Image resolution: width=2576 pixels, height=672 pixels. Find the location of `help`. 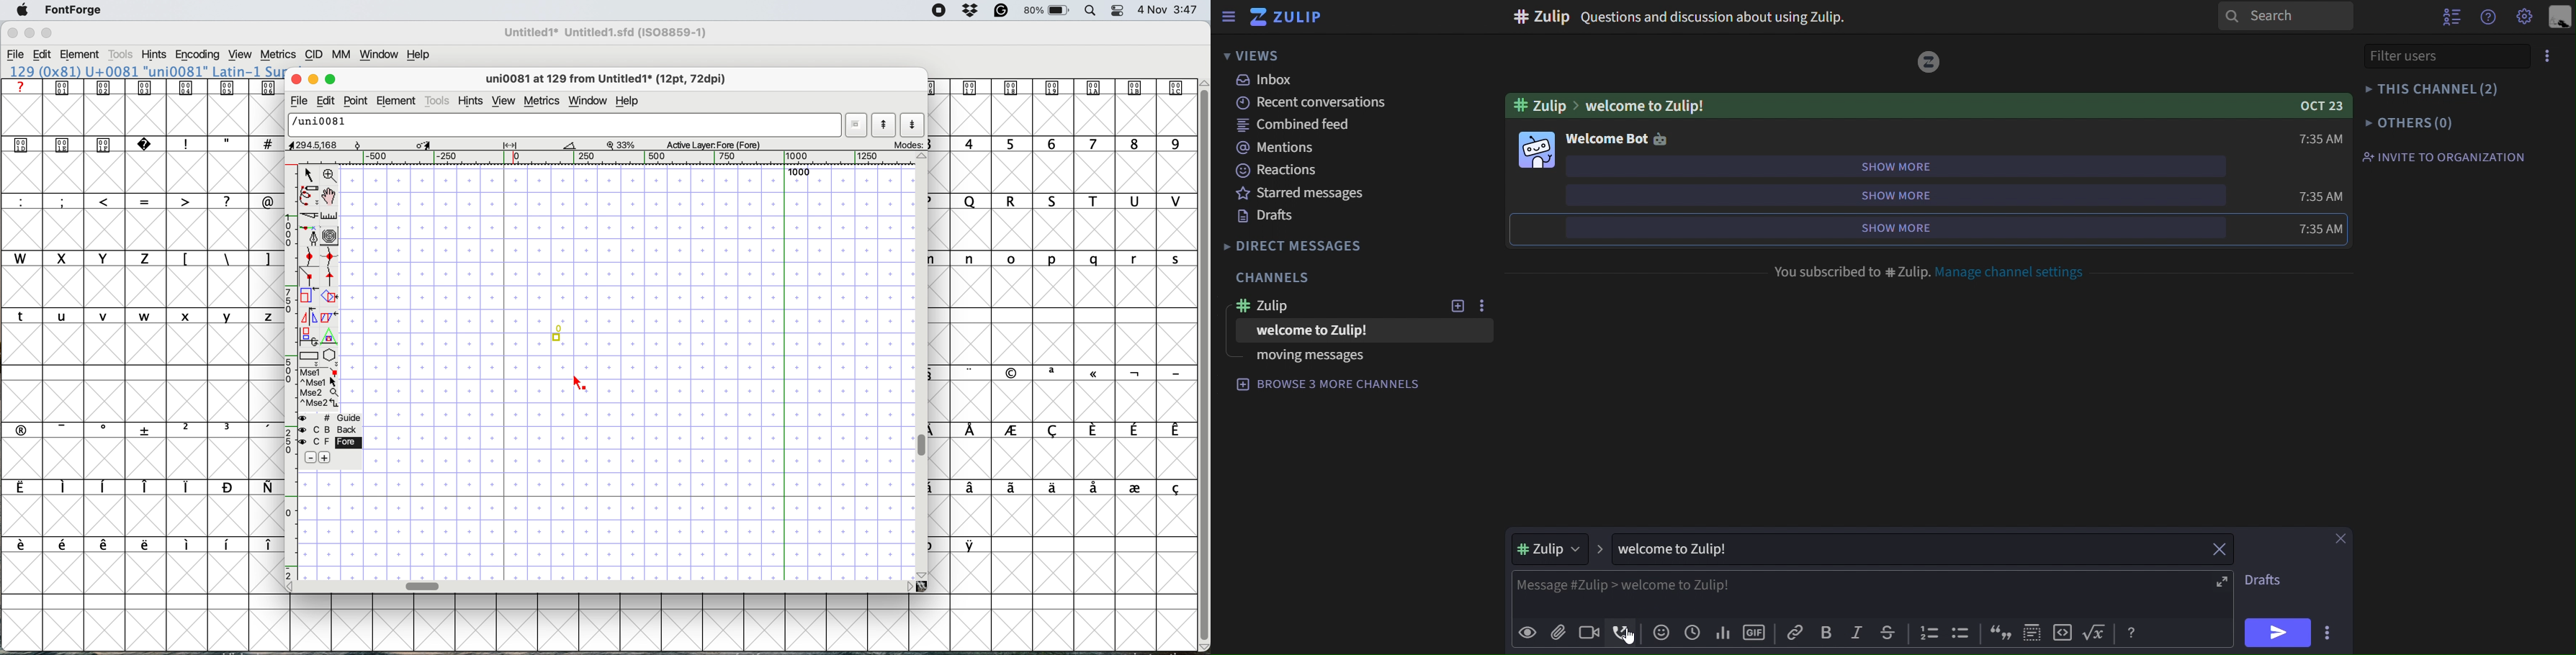

help is located at coordinates (2489, 19).